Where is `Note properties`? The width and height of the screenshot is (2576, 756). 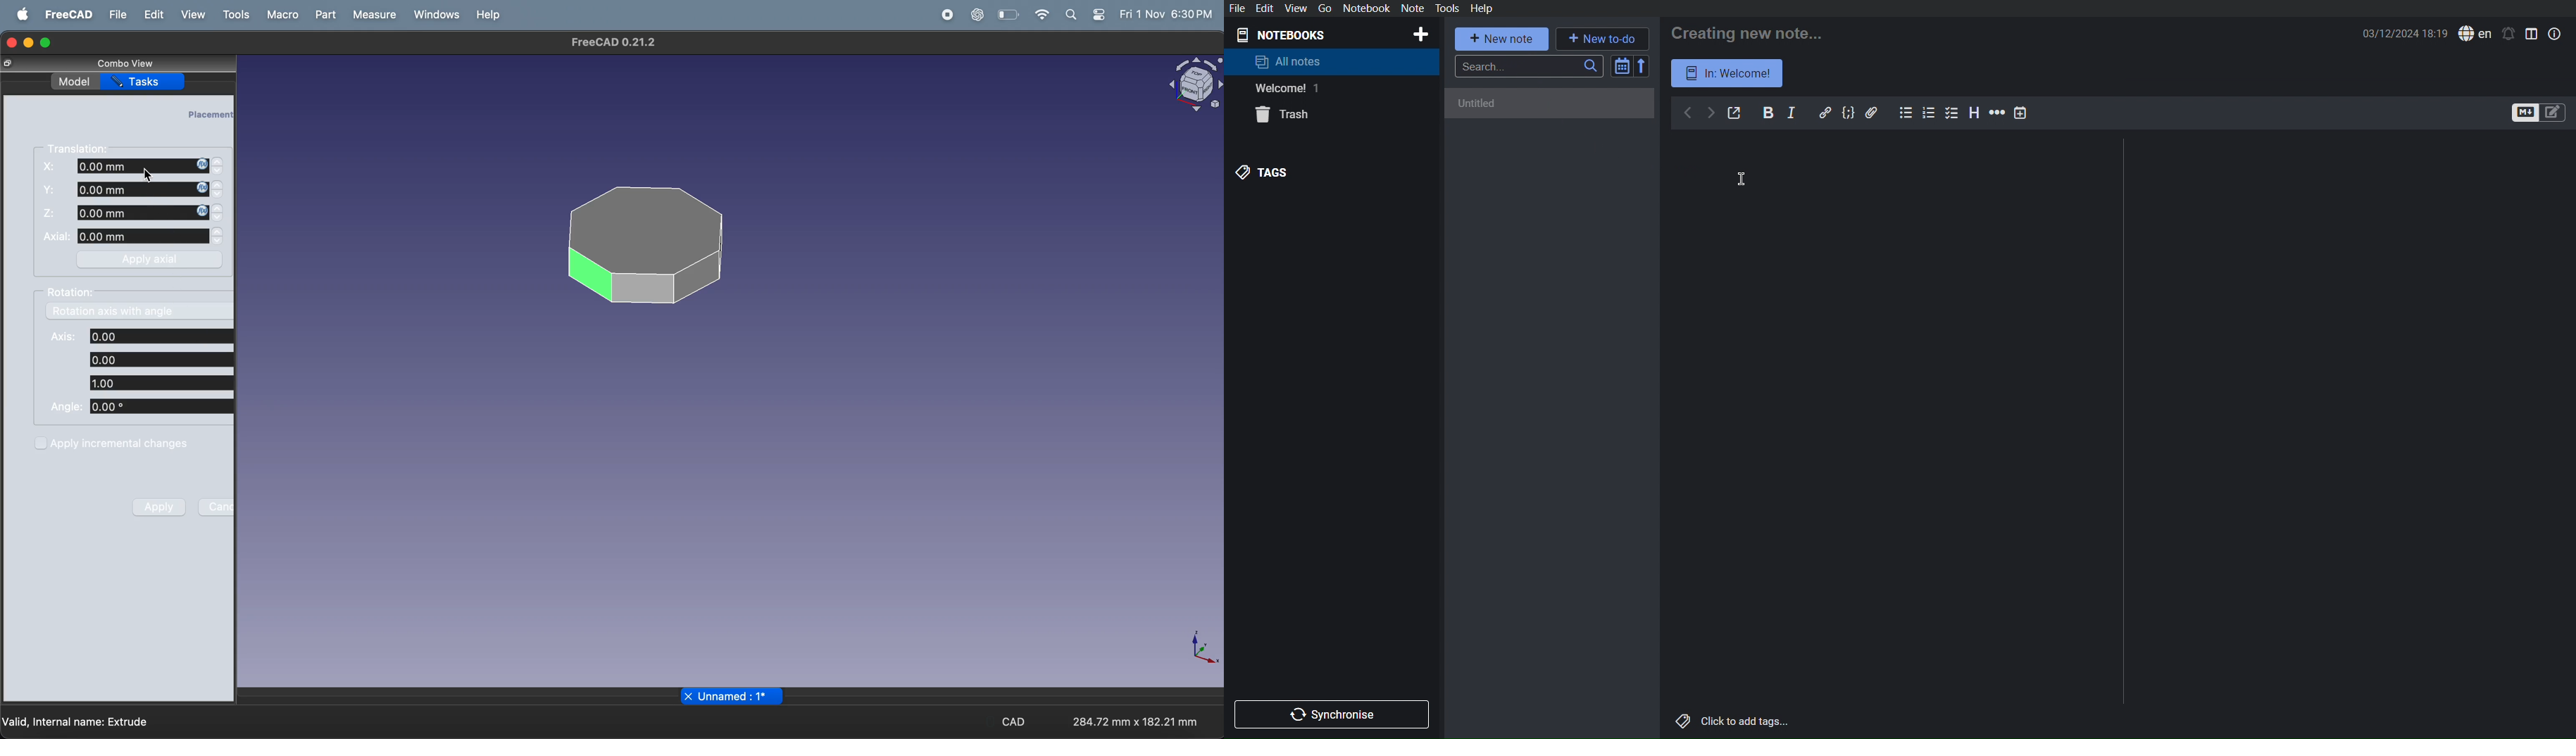
Note properties is located at coordinates (2554, 33).